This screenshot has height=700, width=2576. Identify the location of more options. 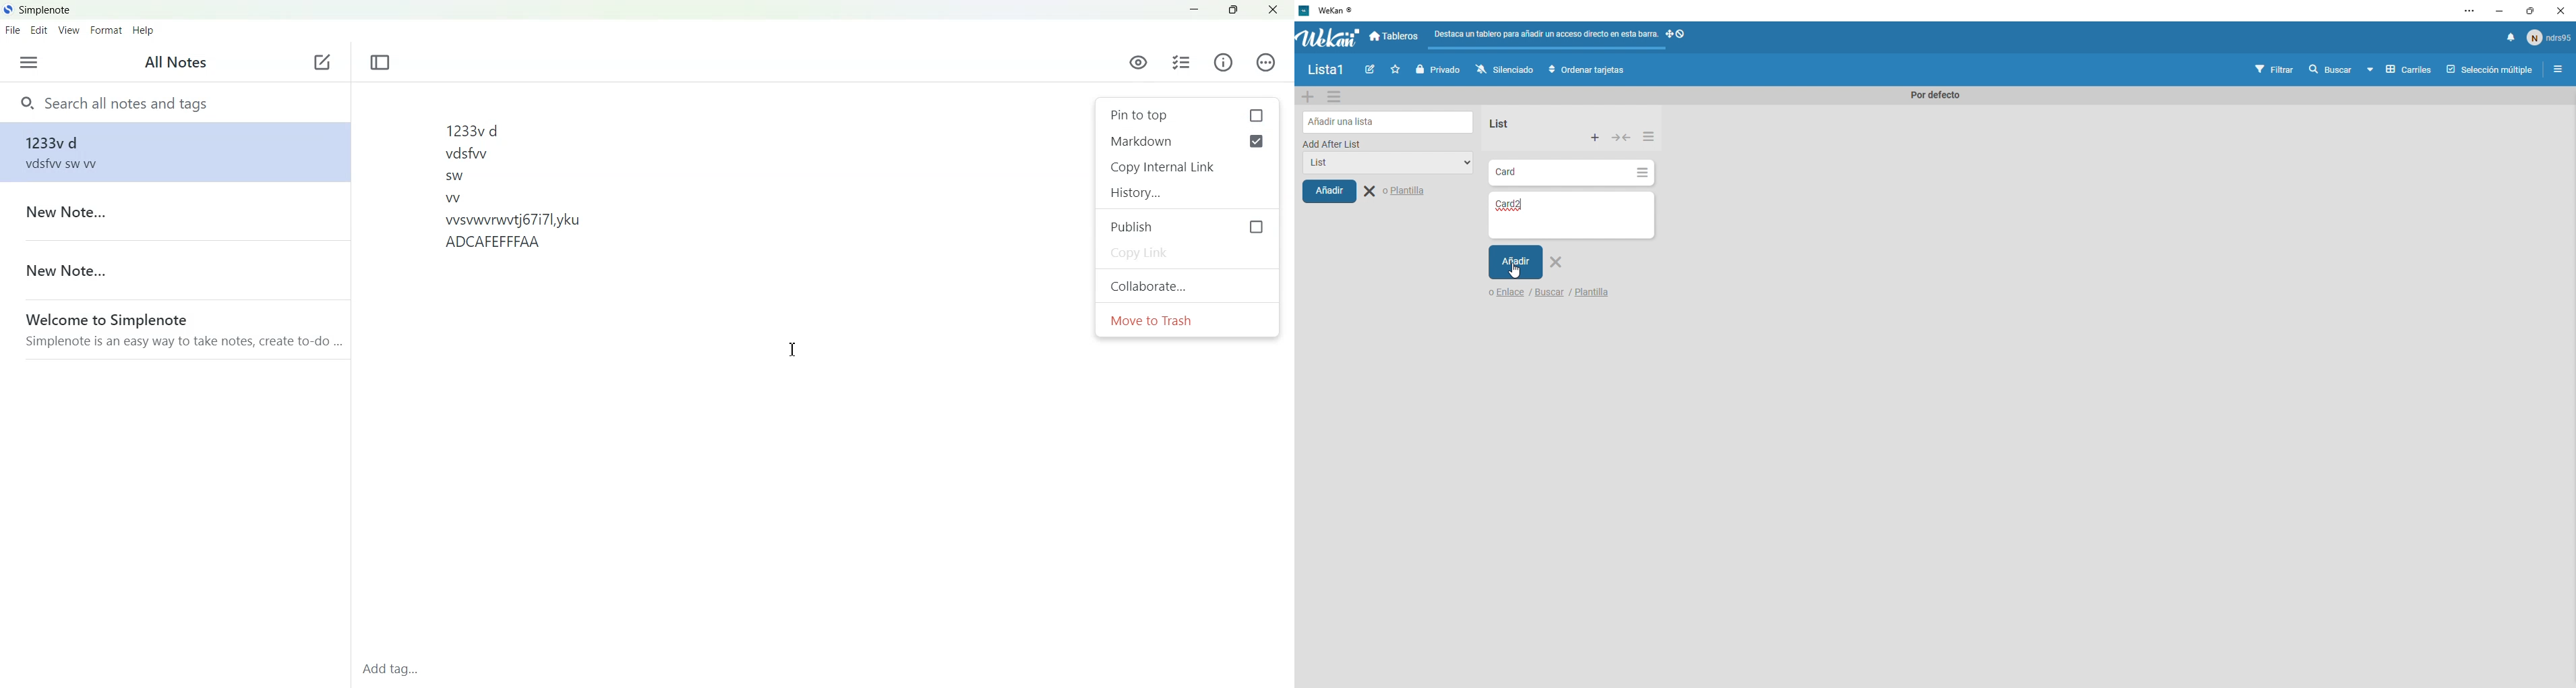
(2471, 11).